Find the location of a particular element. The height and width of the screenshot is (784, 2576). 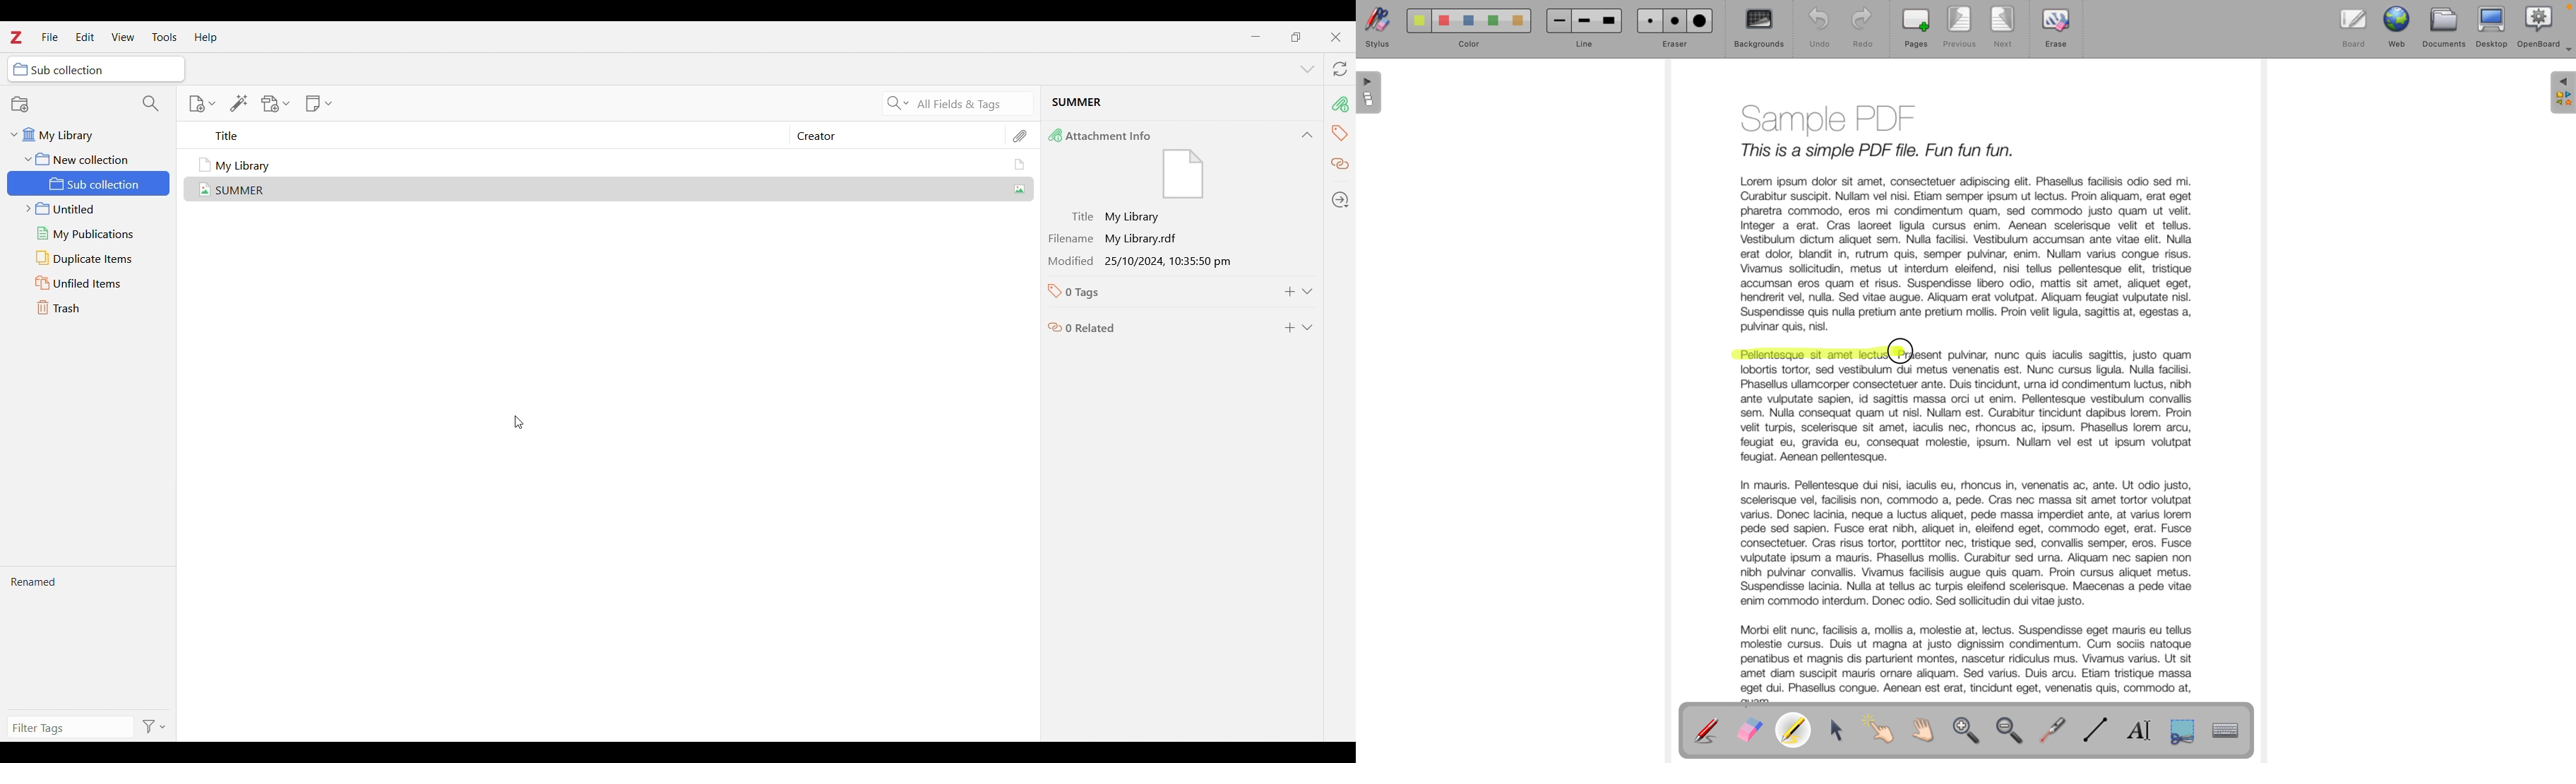

Title  is located at coordinates (495, 136).